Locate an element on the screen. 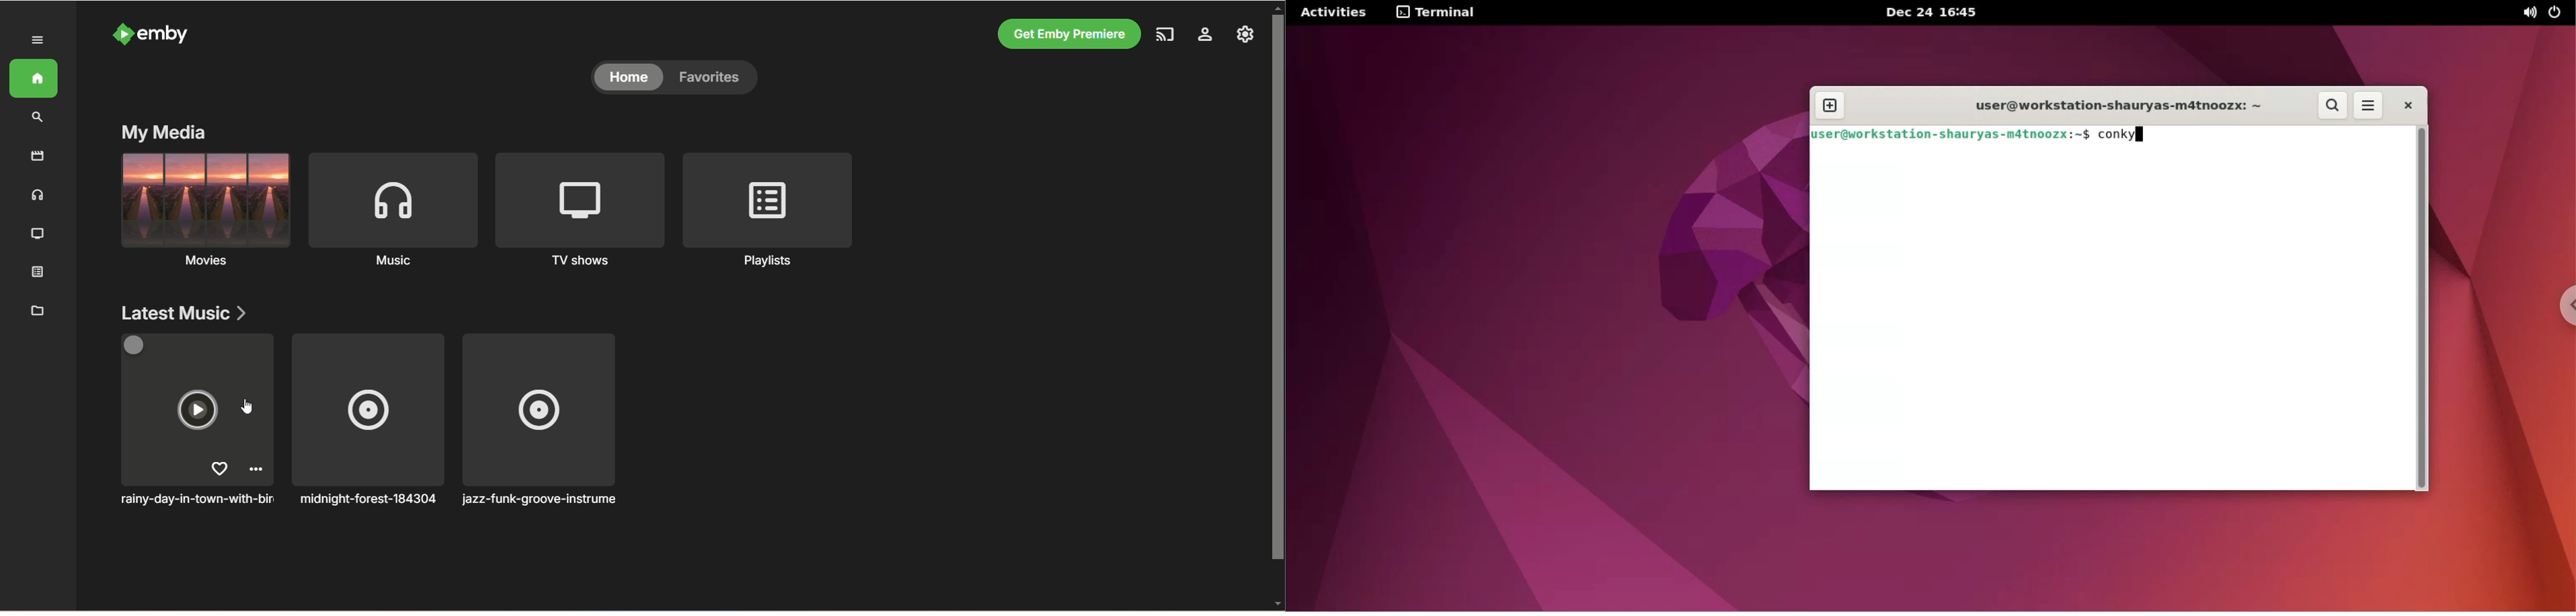 The image size is (2576, 616). settings is located at coordinates (1247, 35).